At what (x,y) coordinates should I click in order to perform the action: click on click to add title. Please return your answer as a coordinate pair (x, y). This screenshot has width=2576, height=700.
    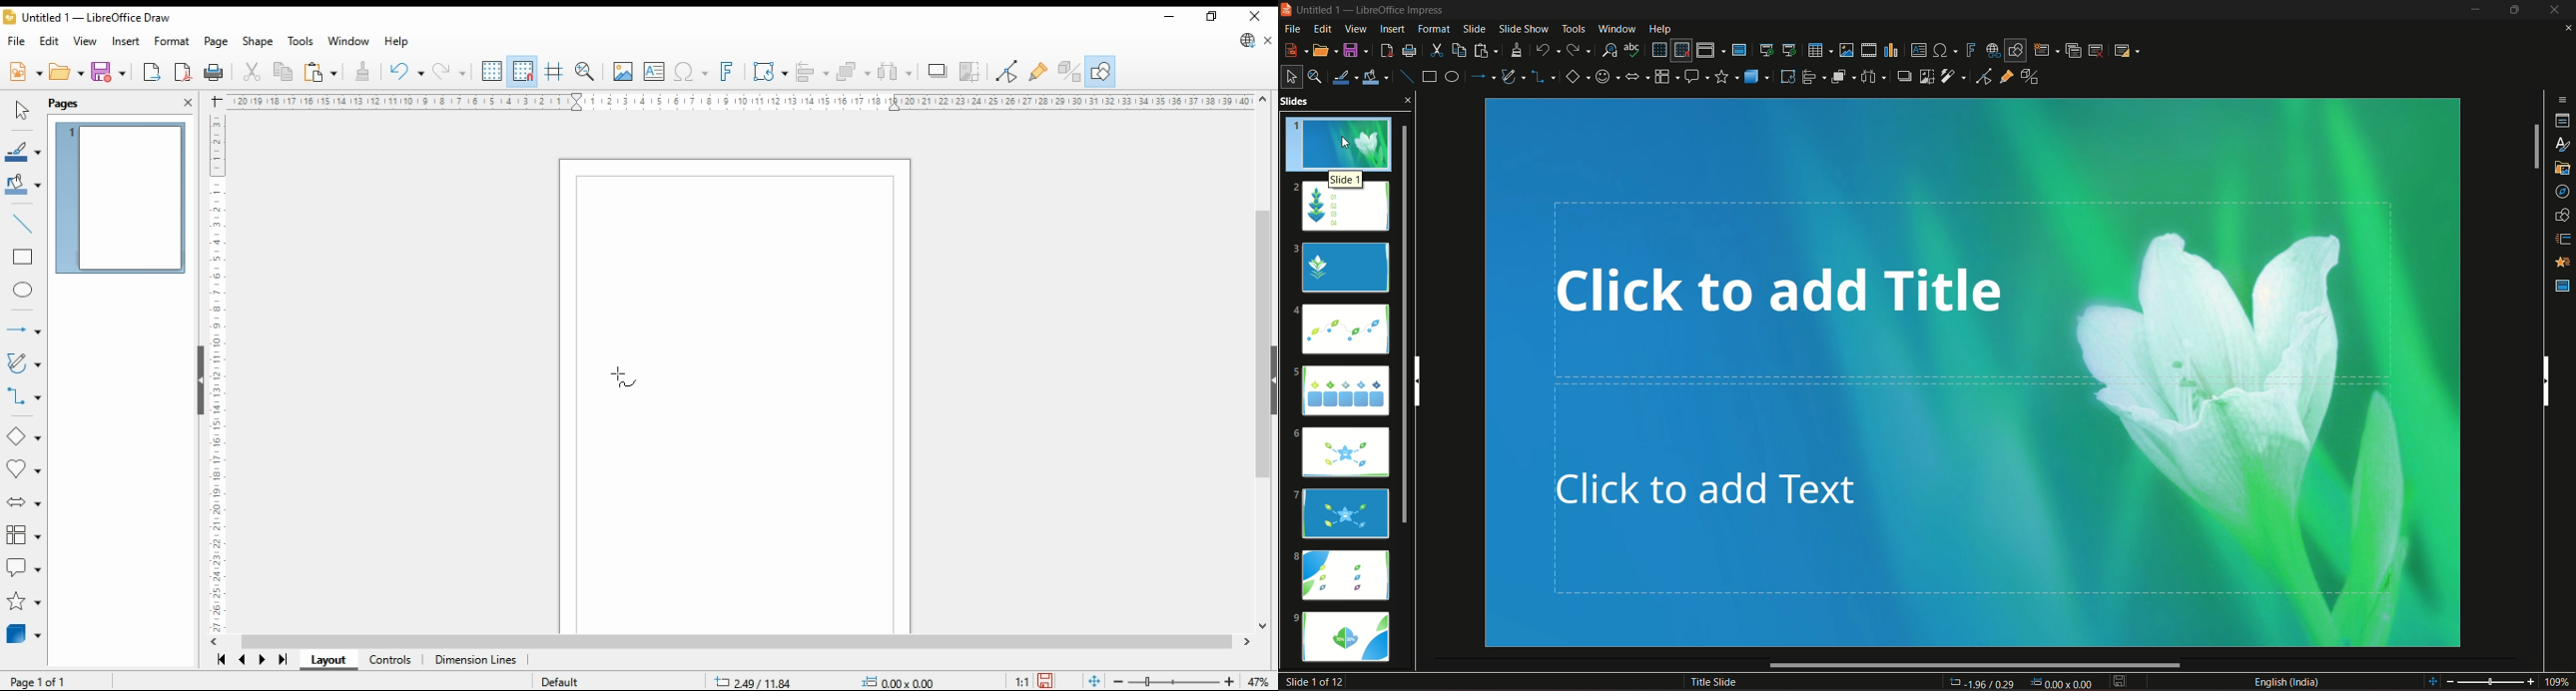
    Looking at the image, I should click on (1976, 287).